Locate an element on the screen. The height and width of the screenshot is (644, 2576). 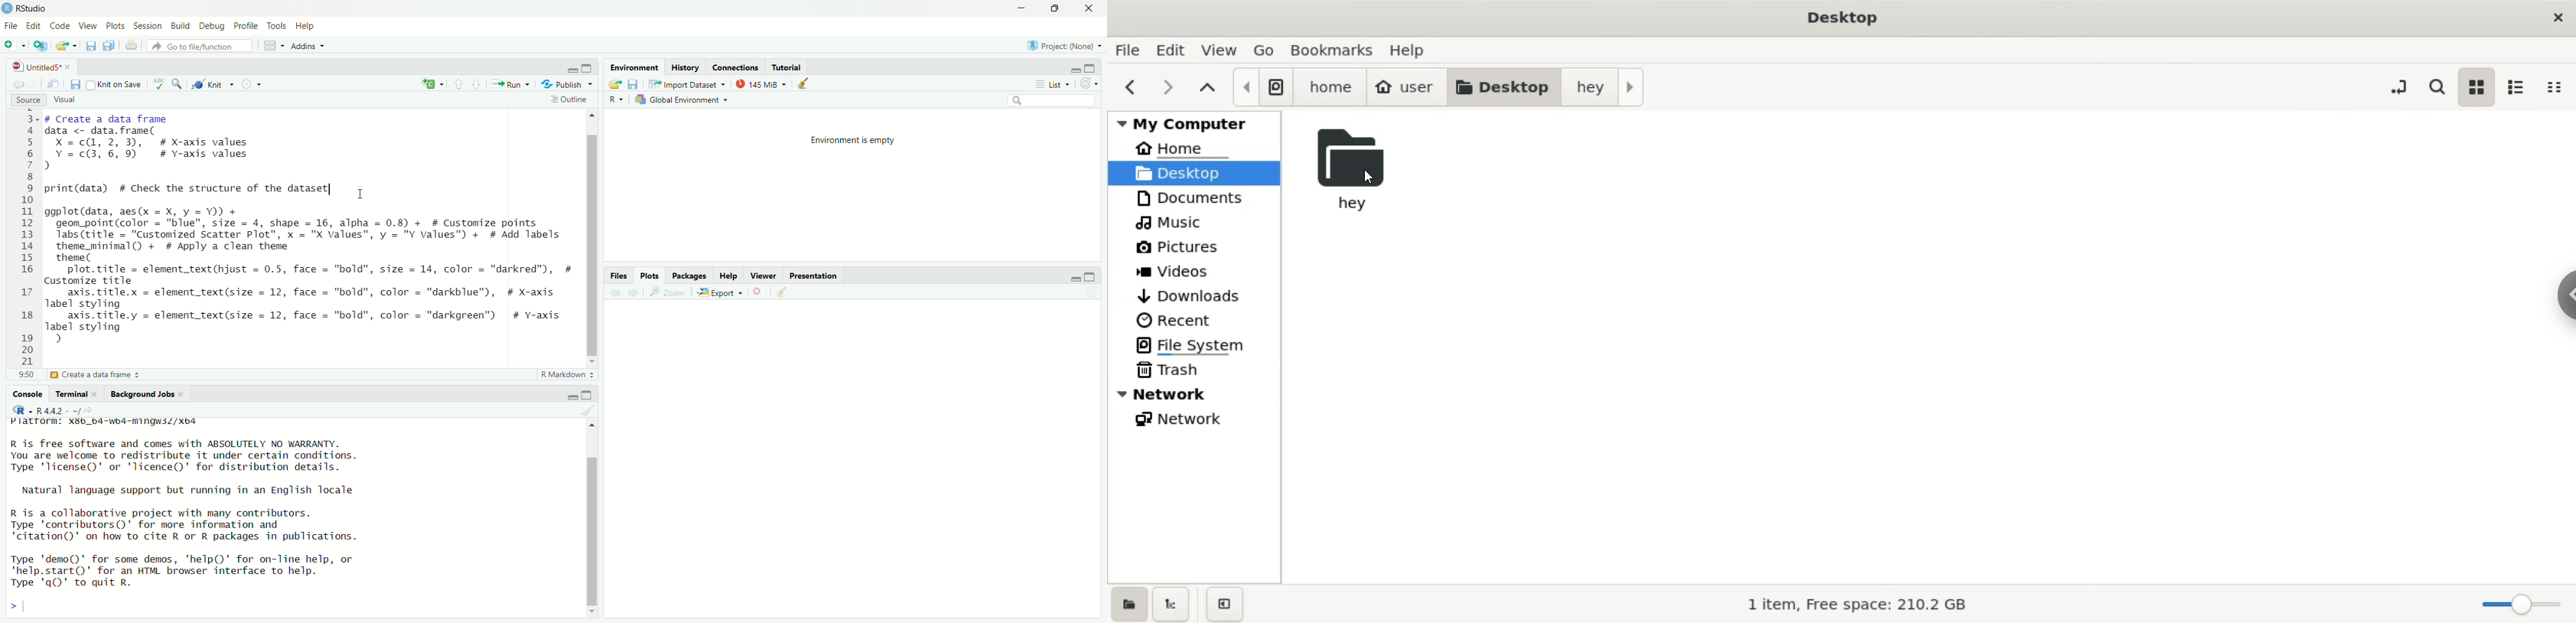
Go back to the previous source location is located at coordinates (18, 87).